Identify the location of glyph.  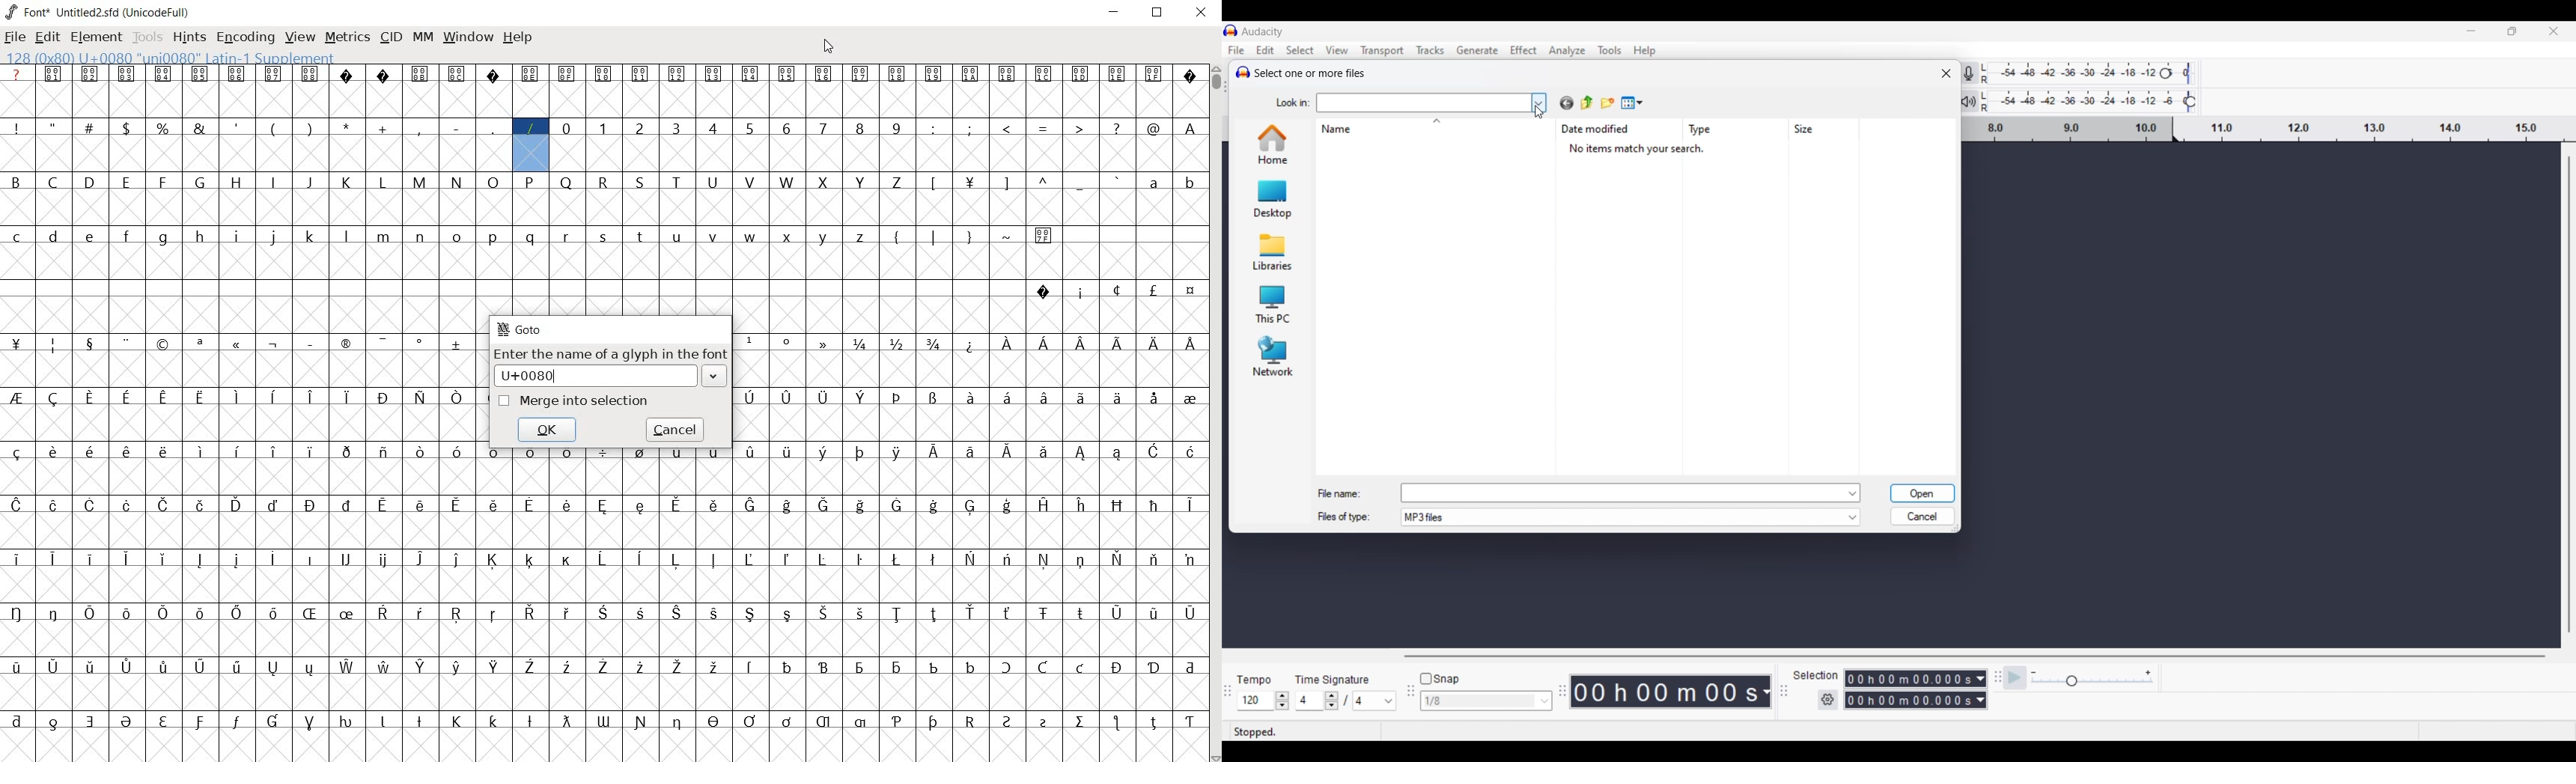
(126, 451).